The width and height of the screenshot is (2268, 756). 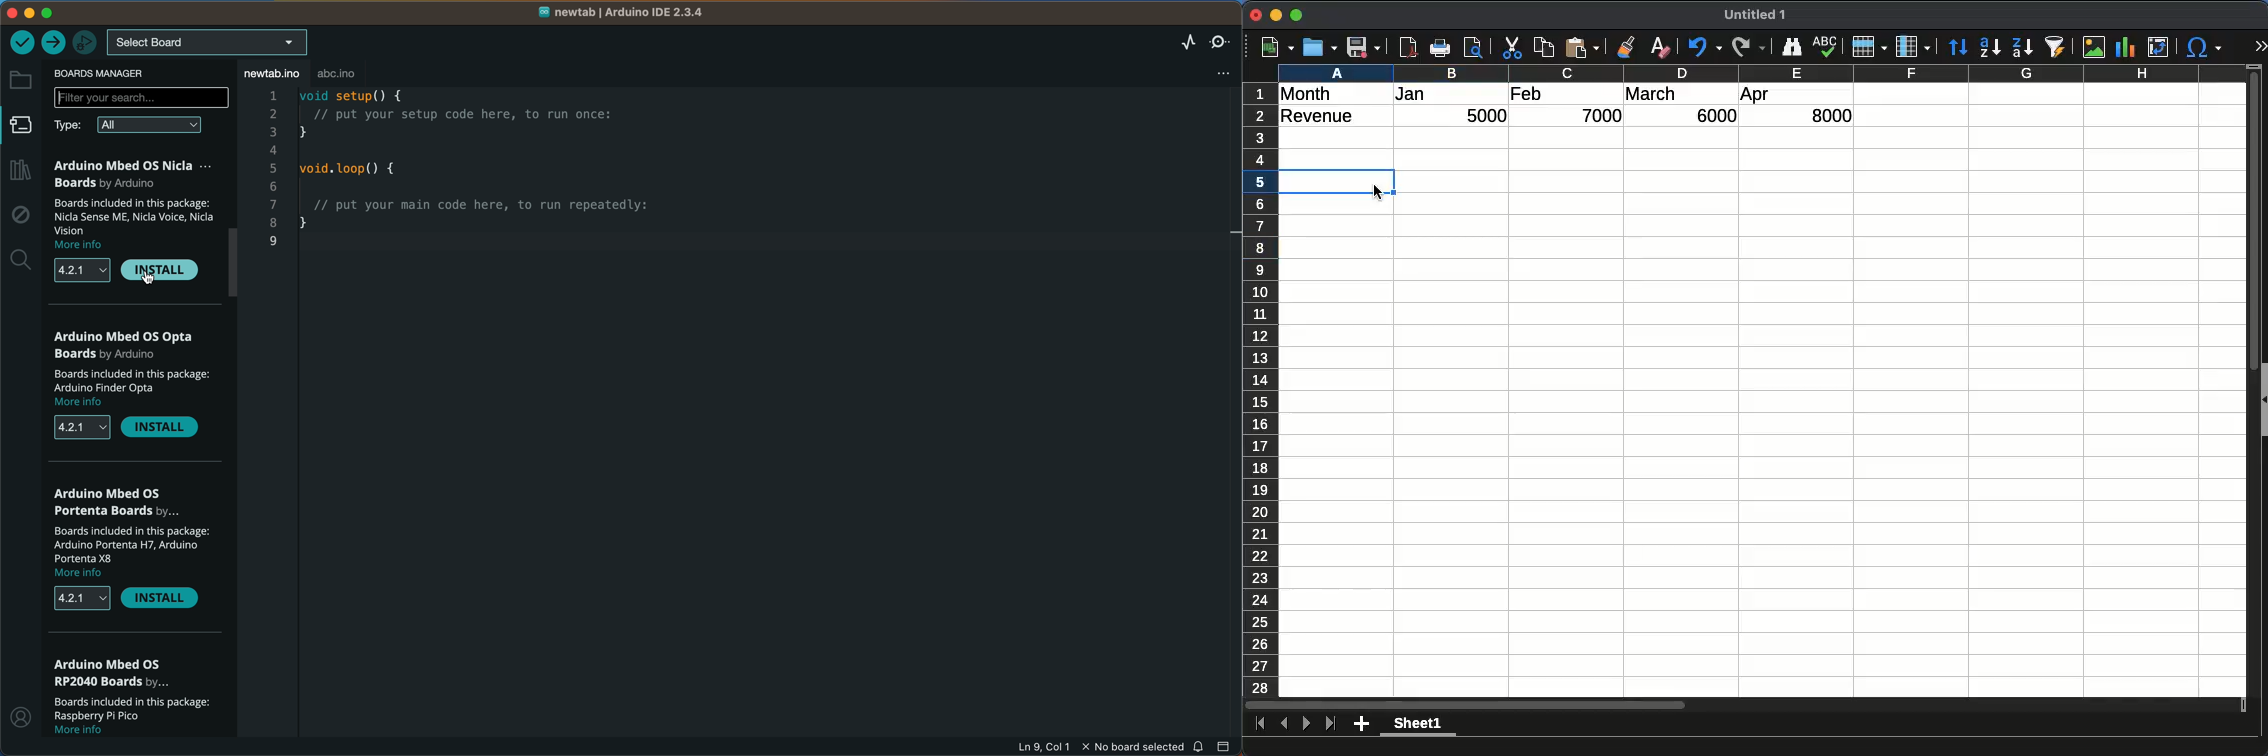 I want to click on descending, so click(x=2024, y=47).